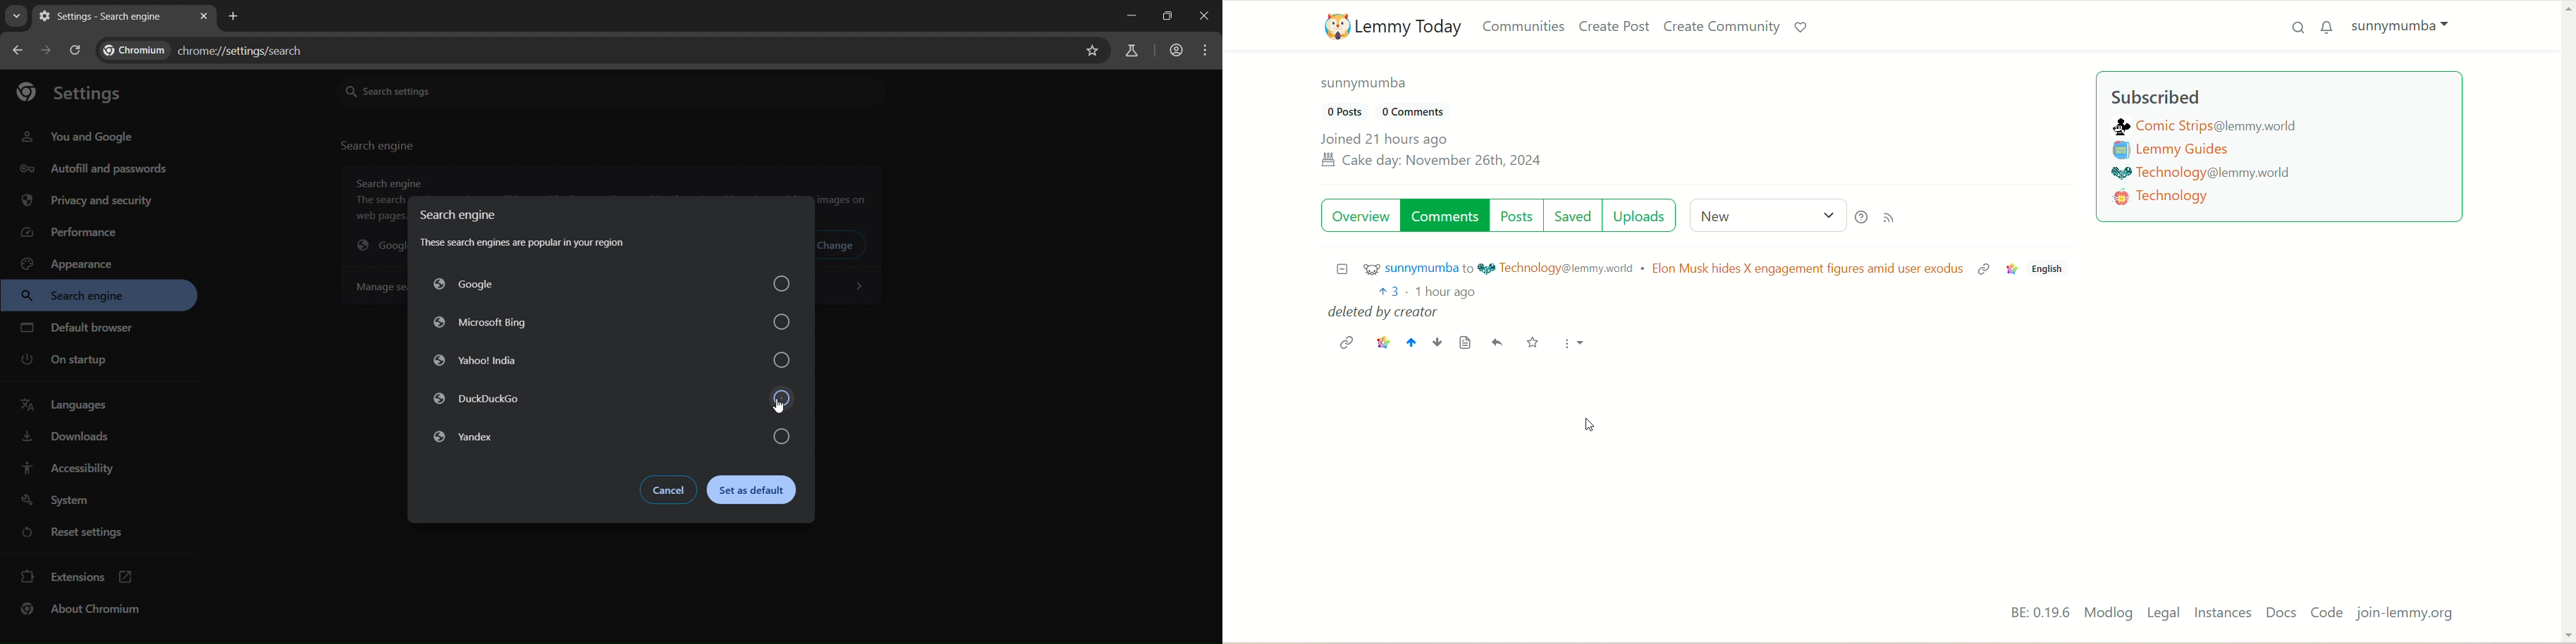  What do you see at coordinates (76, 263) in the screenshot?
I see `apppearance` at bounding box center [76, 263].